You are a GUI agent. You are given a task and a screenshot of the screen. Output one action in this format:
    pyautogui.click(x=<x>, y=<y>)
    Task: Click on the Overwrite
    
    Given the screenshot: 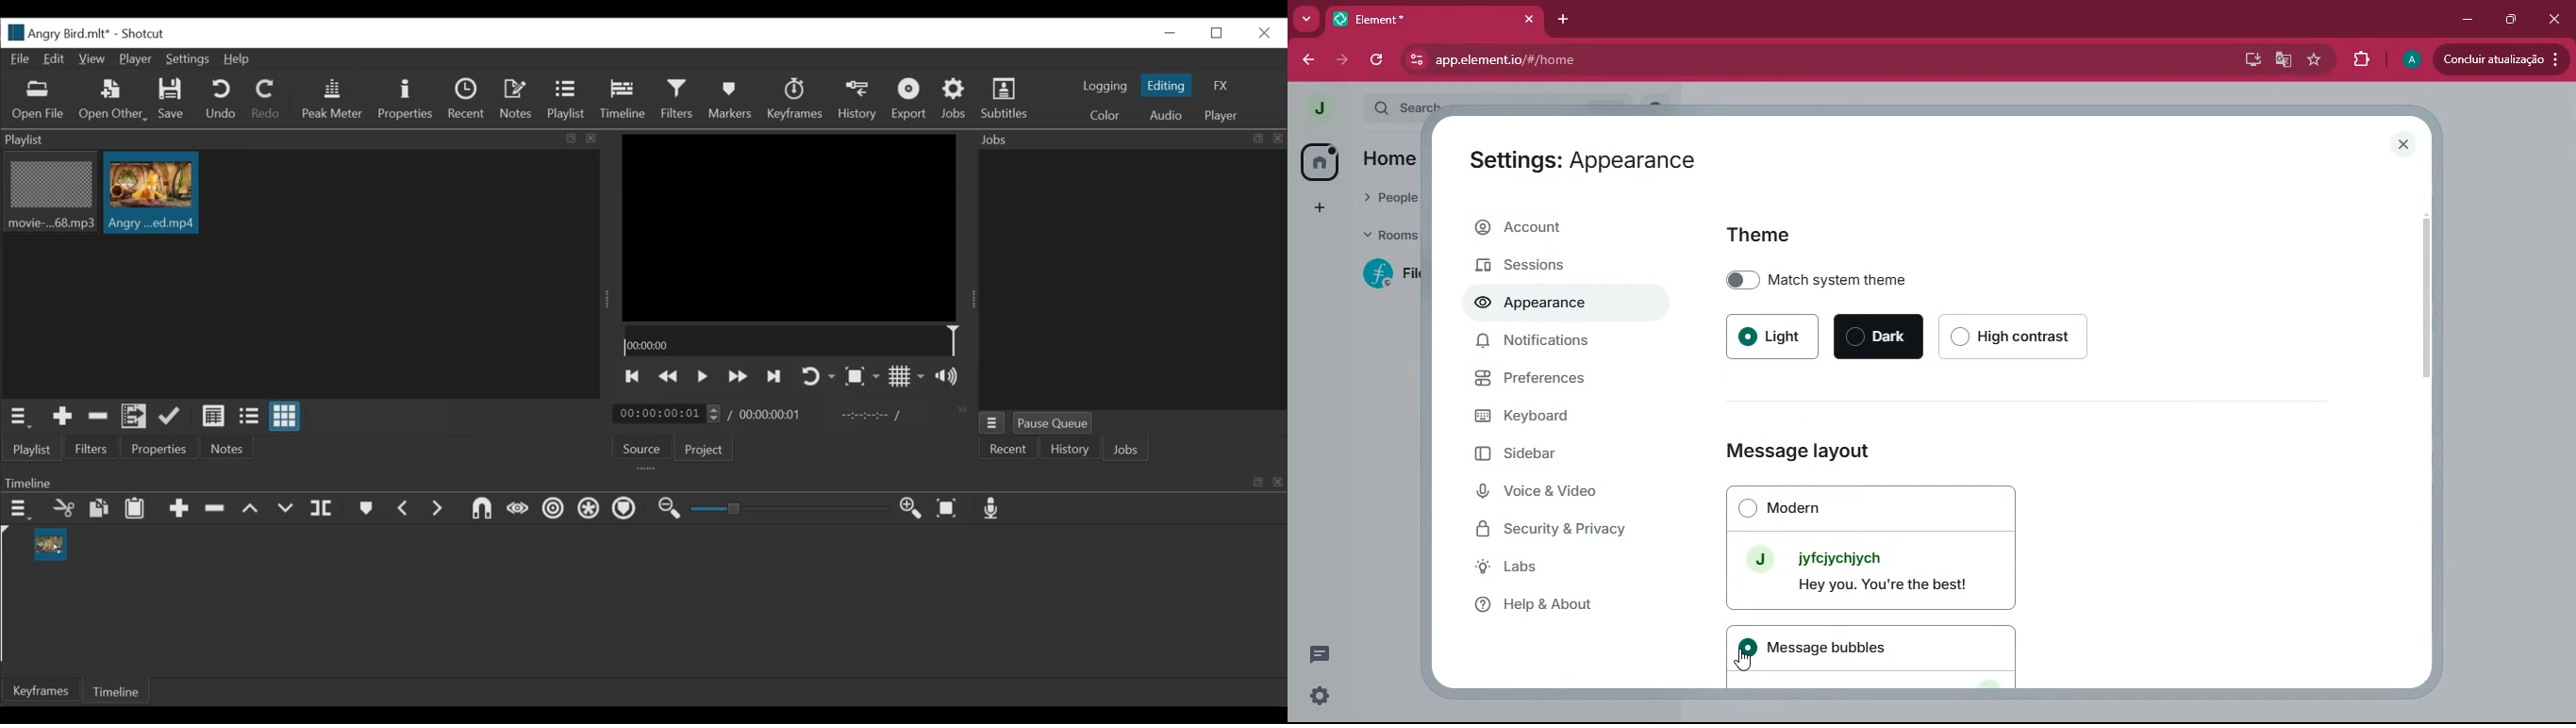 What is the action you would take?
    pyautogui.click(x=286, y=509)
    